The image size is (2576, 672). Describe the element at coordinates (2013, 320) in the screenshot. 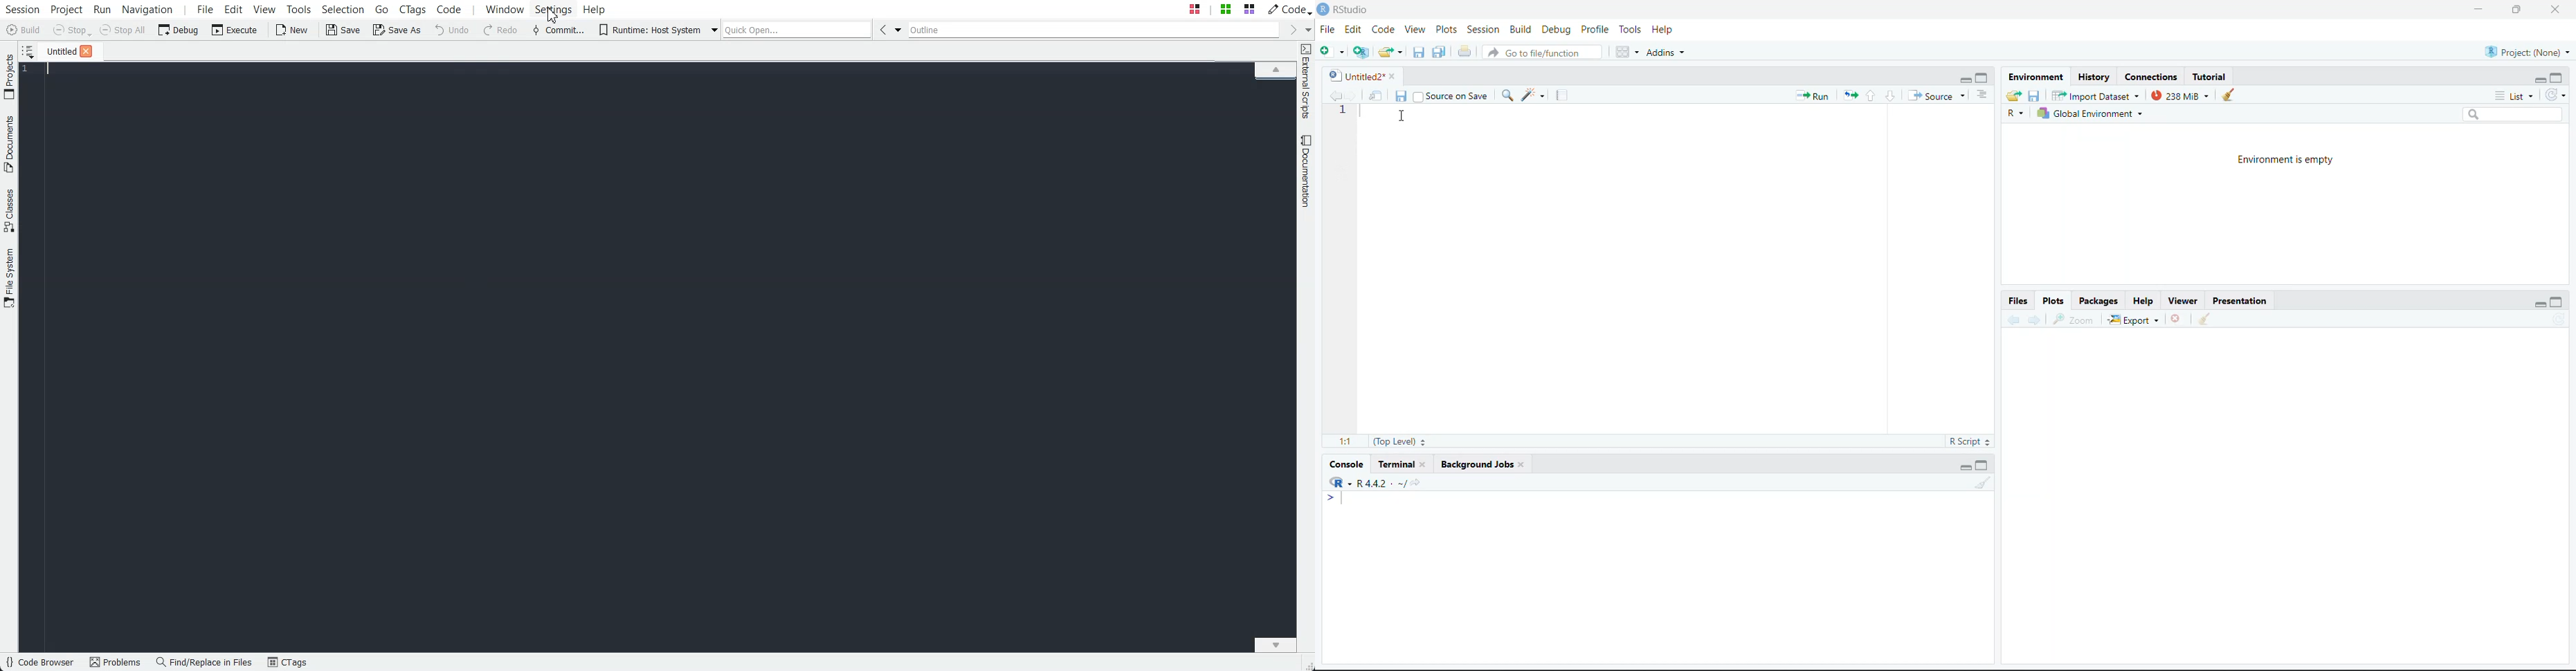

I see `back` at that location.